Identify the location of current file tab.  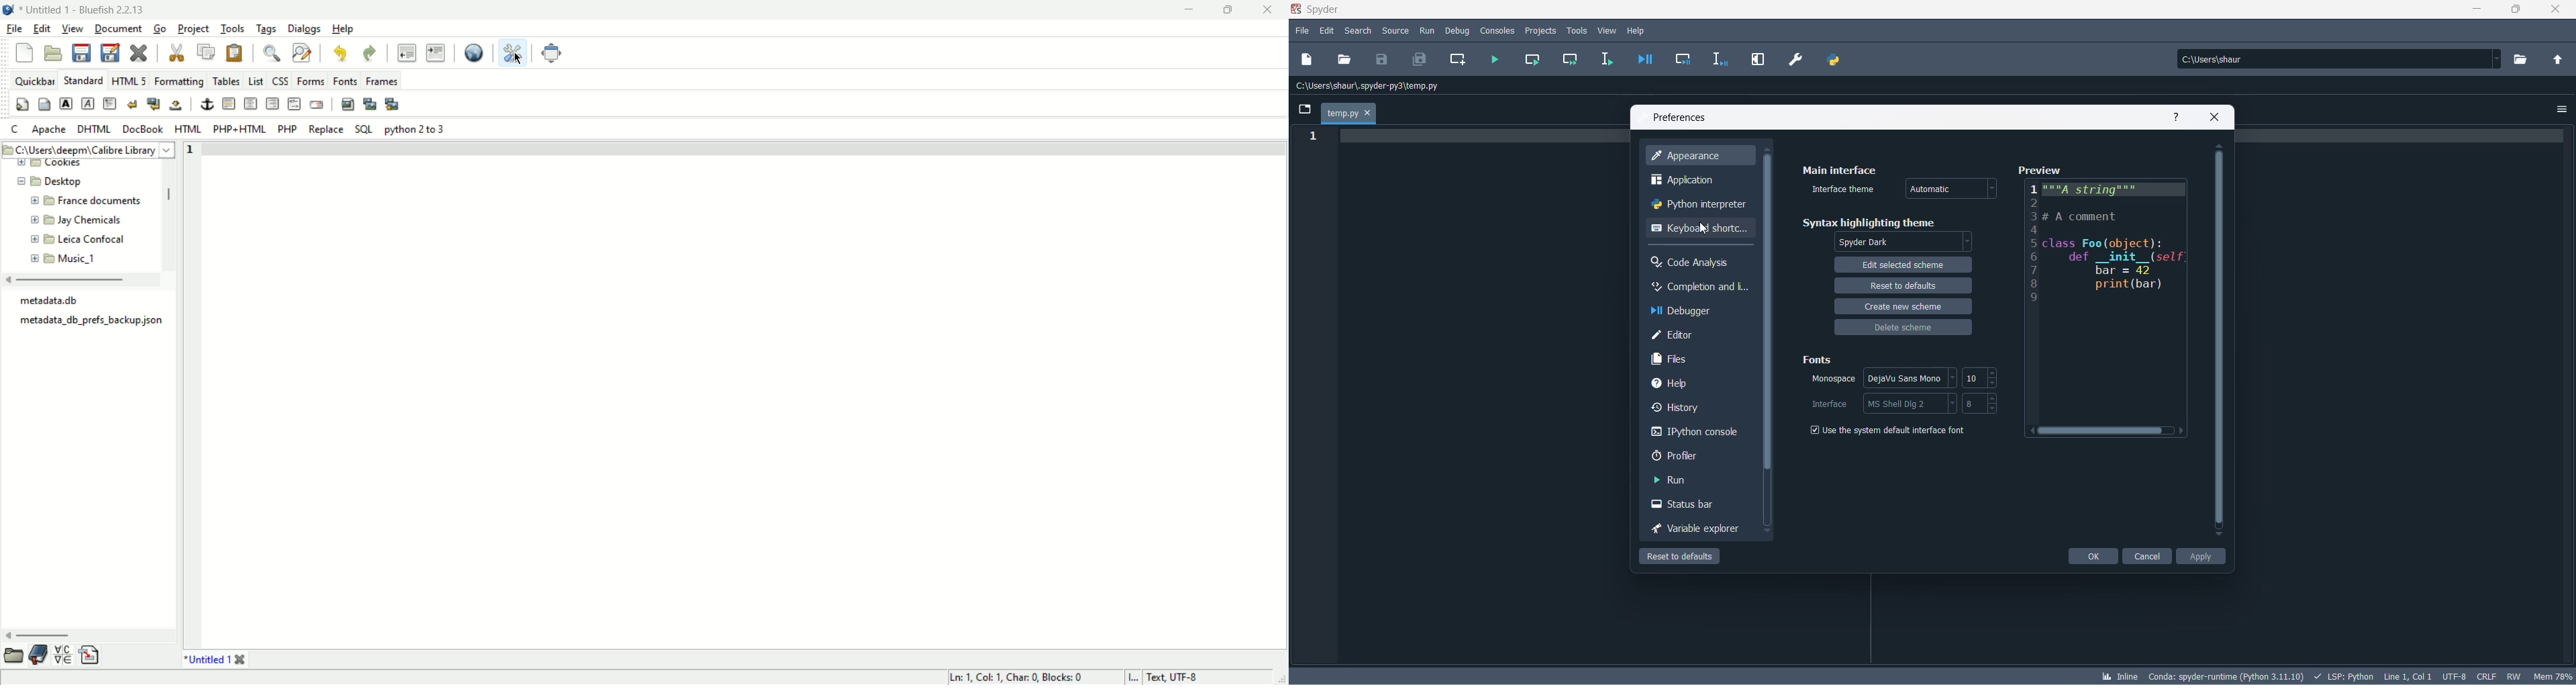
(1348, 114).